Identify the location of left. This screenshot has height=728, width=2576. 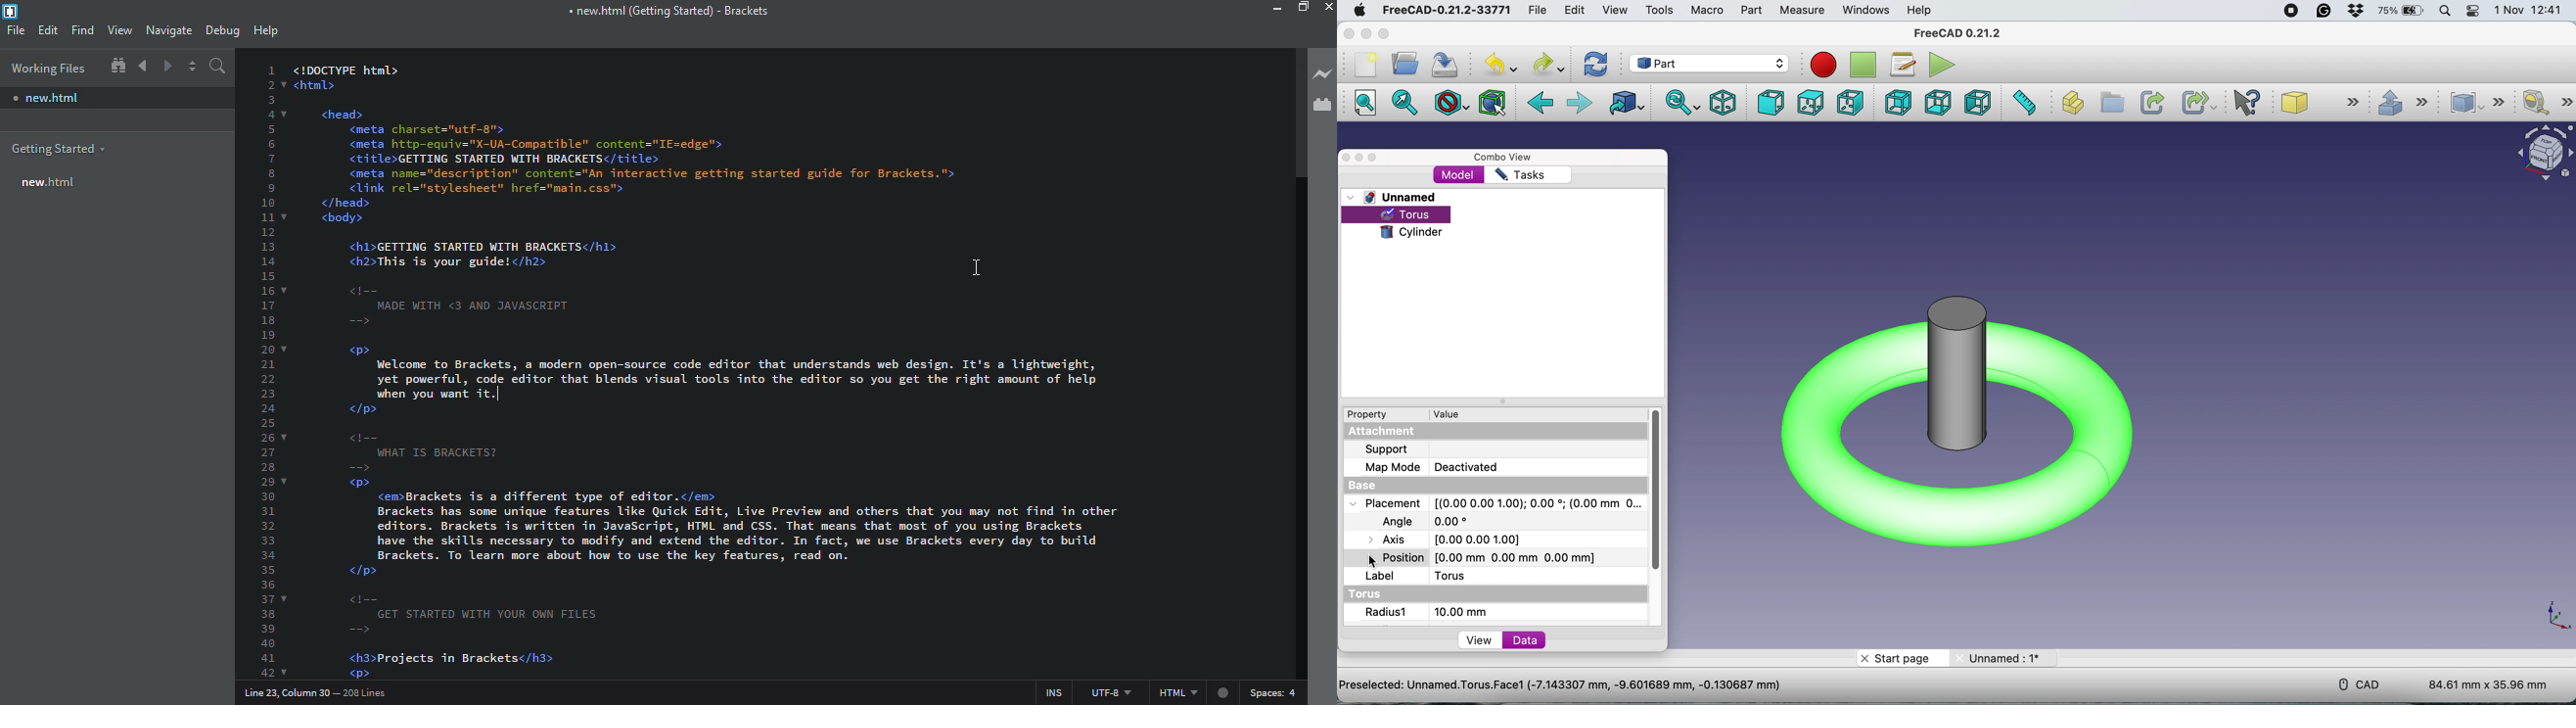
(1977, 104).